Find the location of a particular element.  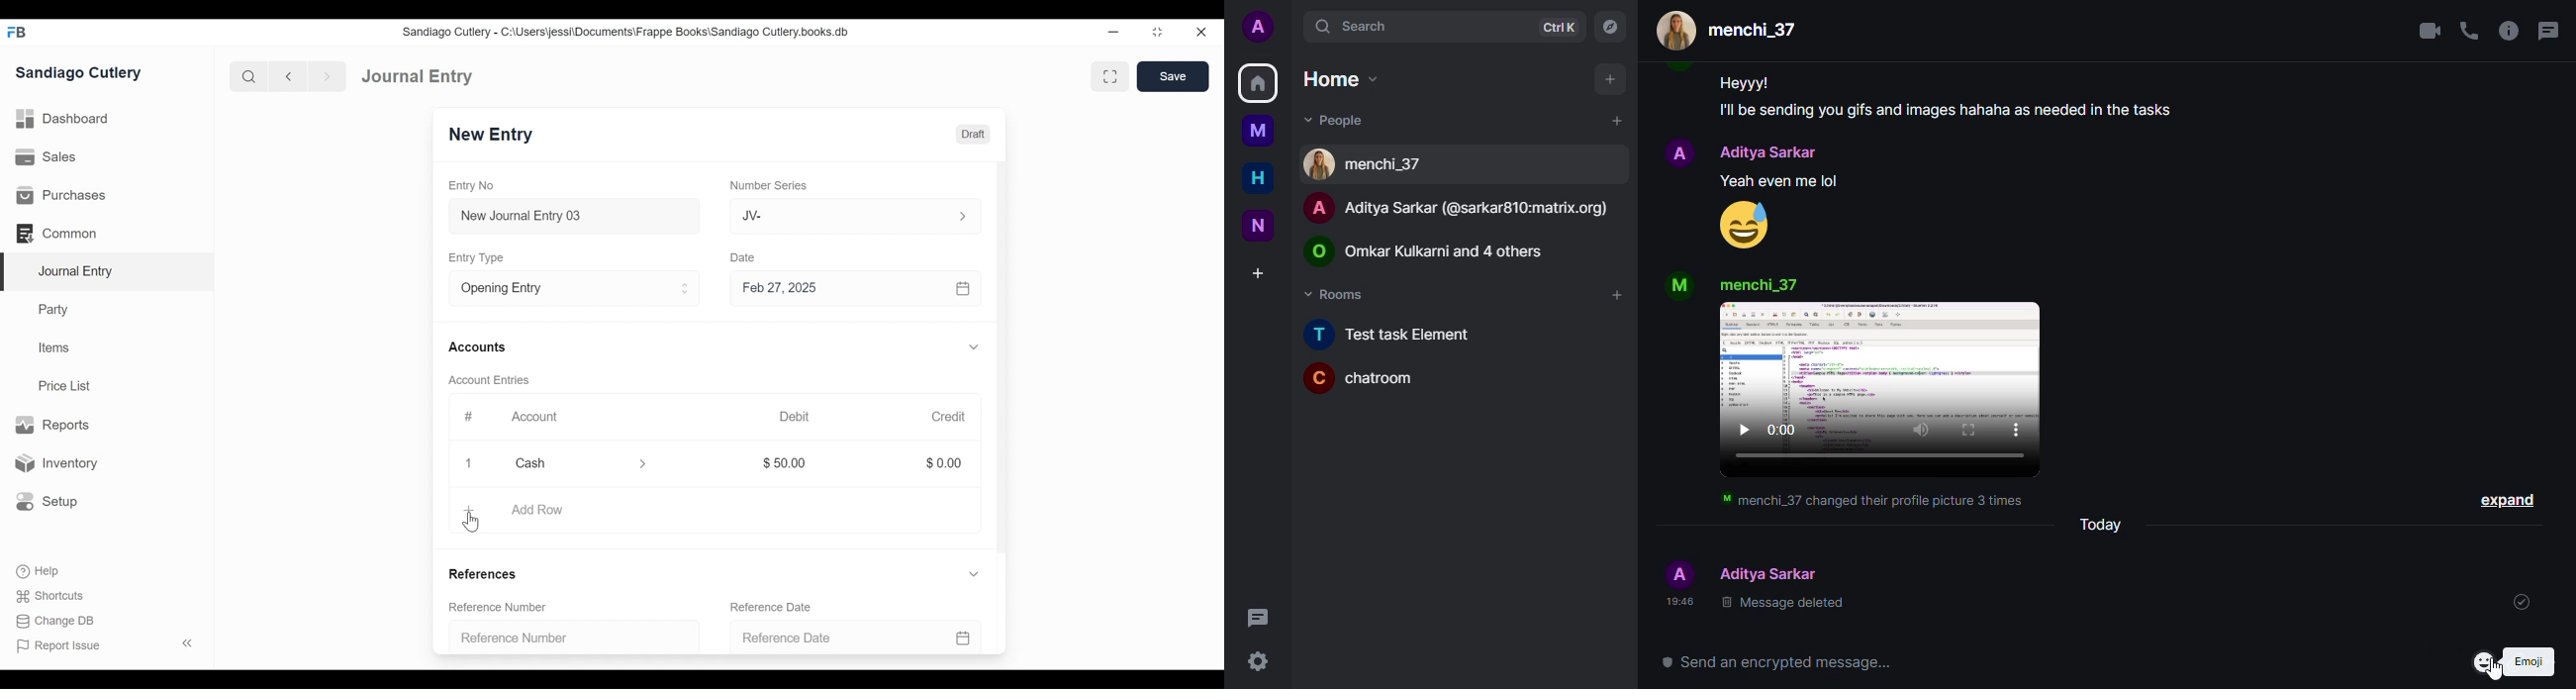

home is located at coordinates (1259, 84).